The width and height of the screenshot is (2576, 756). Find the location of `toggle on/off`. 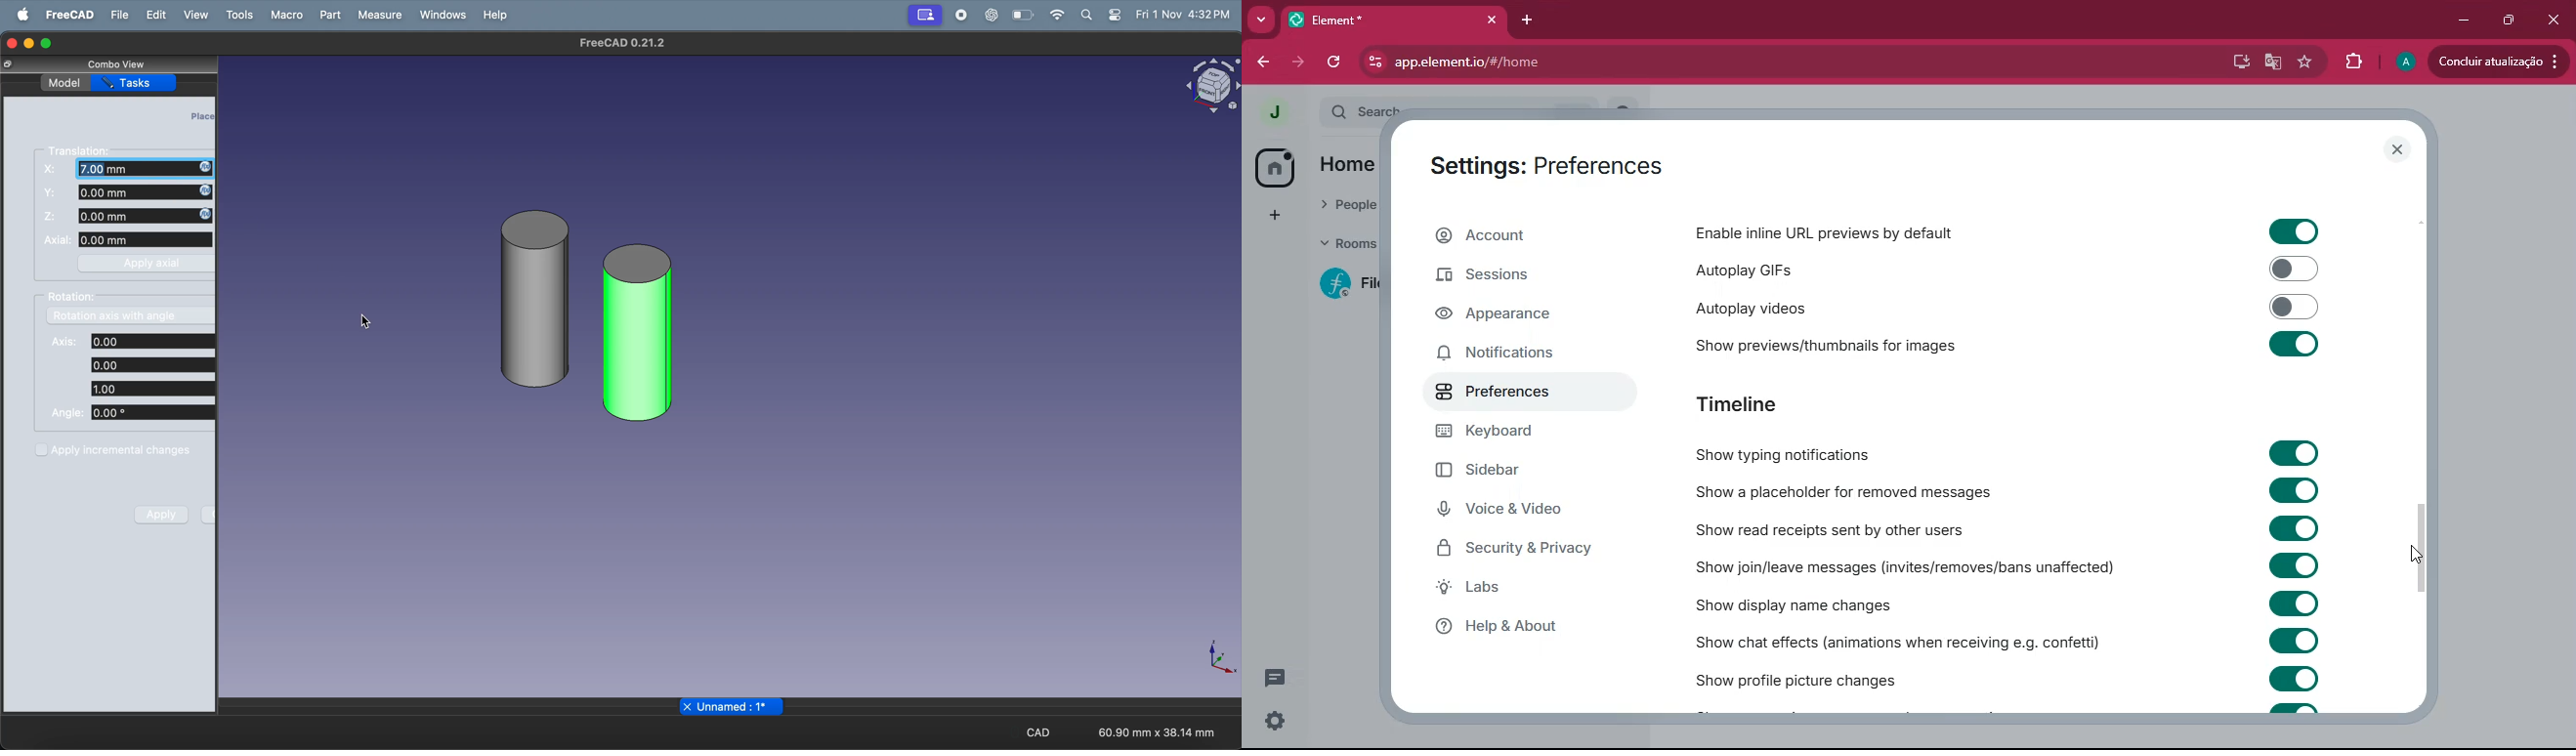

toggle on/off is located at coordinates (2294, 344).